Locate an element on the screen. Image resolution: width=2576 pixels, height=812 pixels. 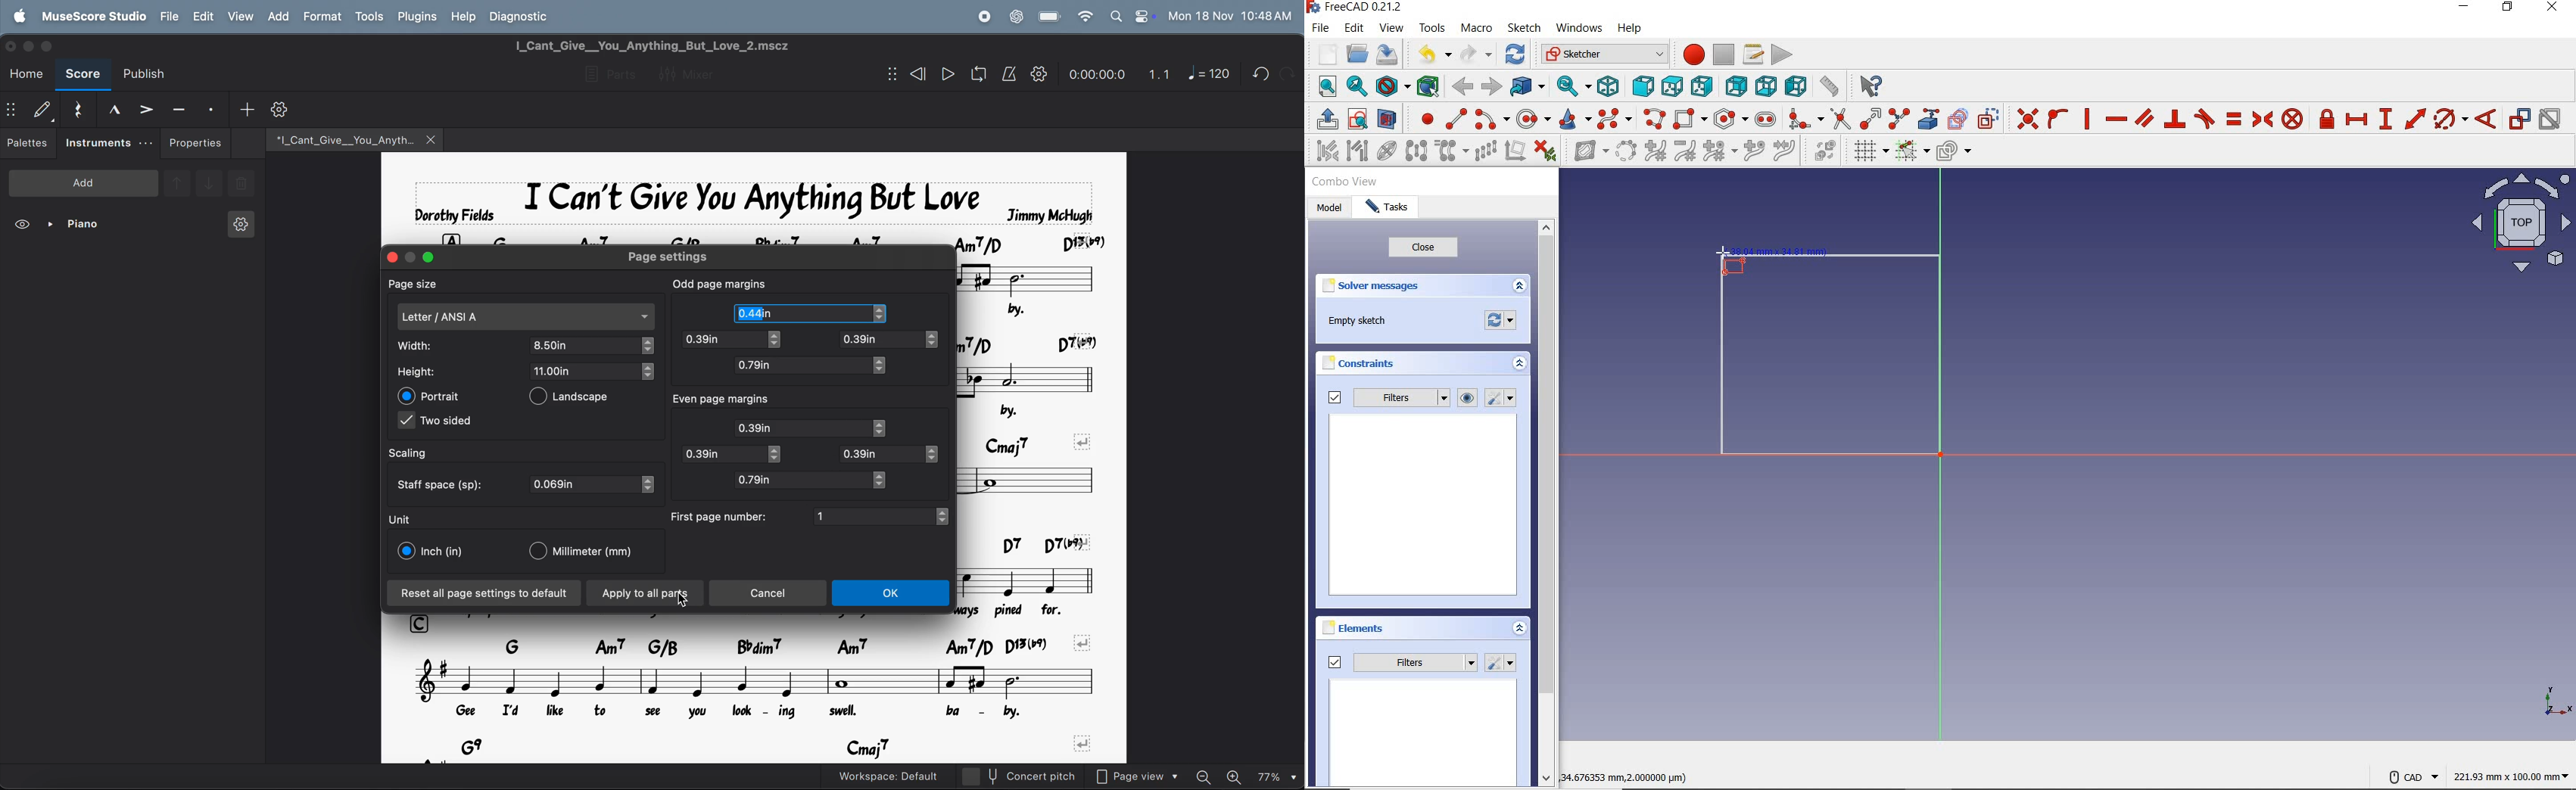
two sided is located at coordinates (438, 423).